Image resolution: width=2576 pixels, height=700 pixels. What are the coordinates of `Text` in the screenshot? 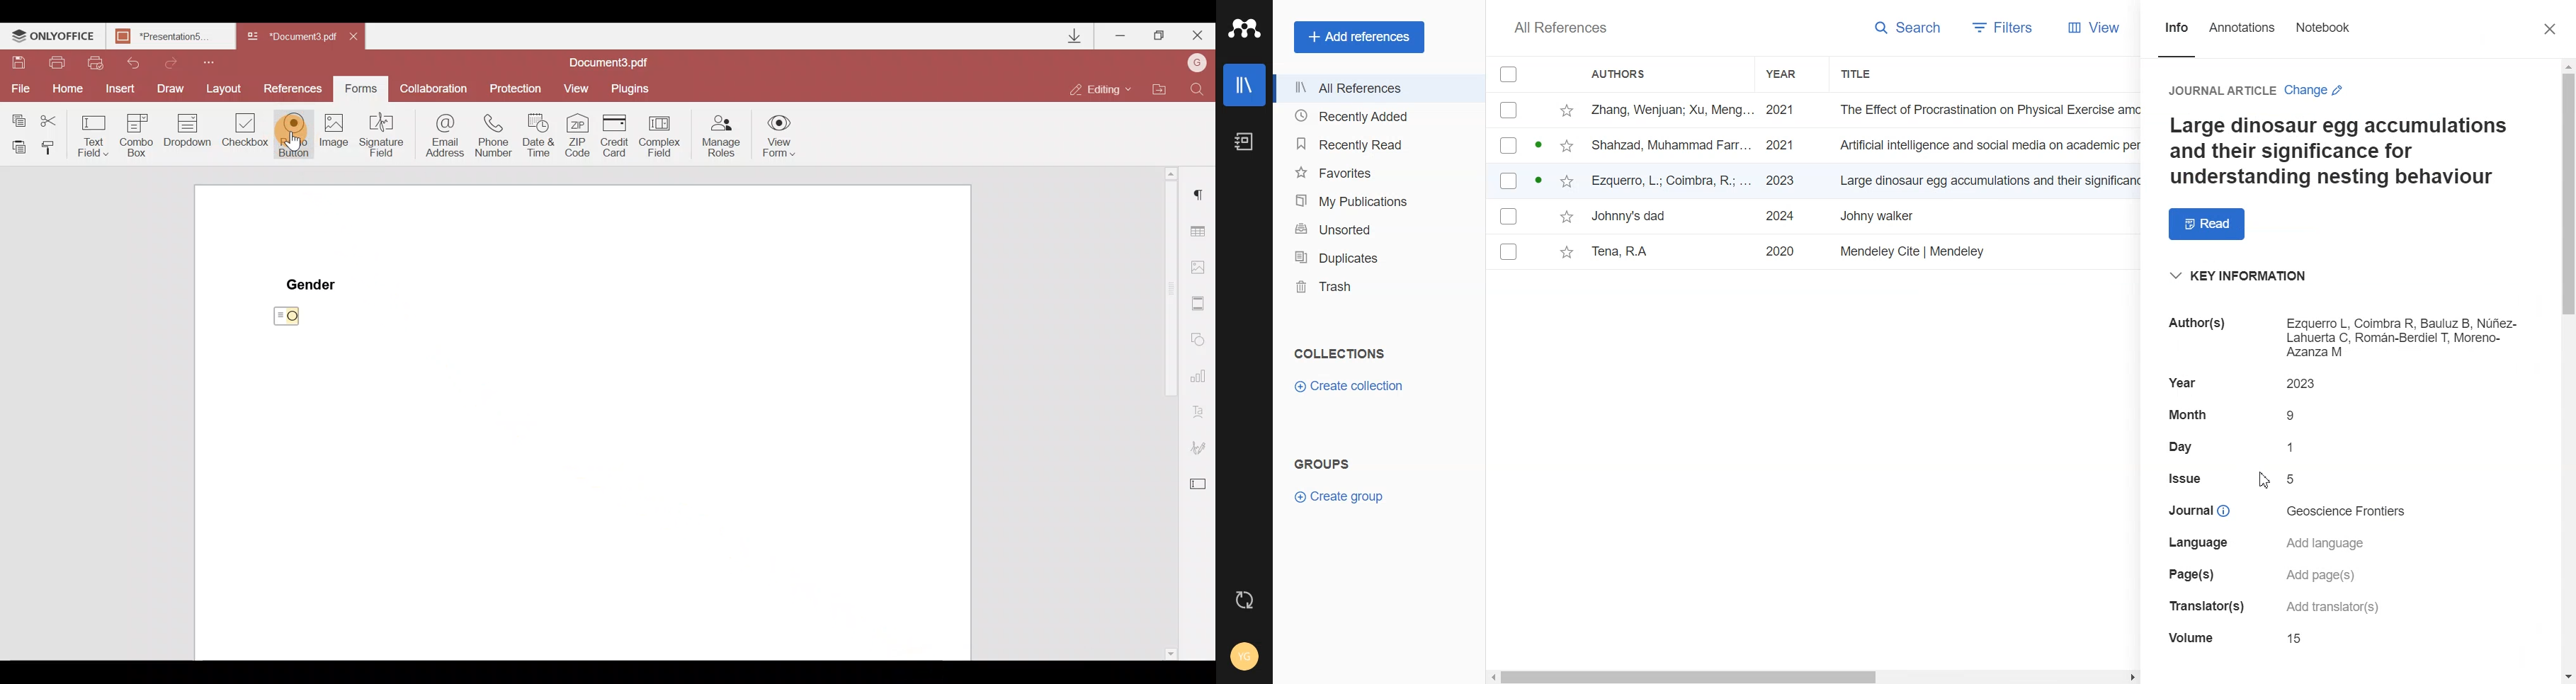 It's located at (2341, 153).